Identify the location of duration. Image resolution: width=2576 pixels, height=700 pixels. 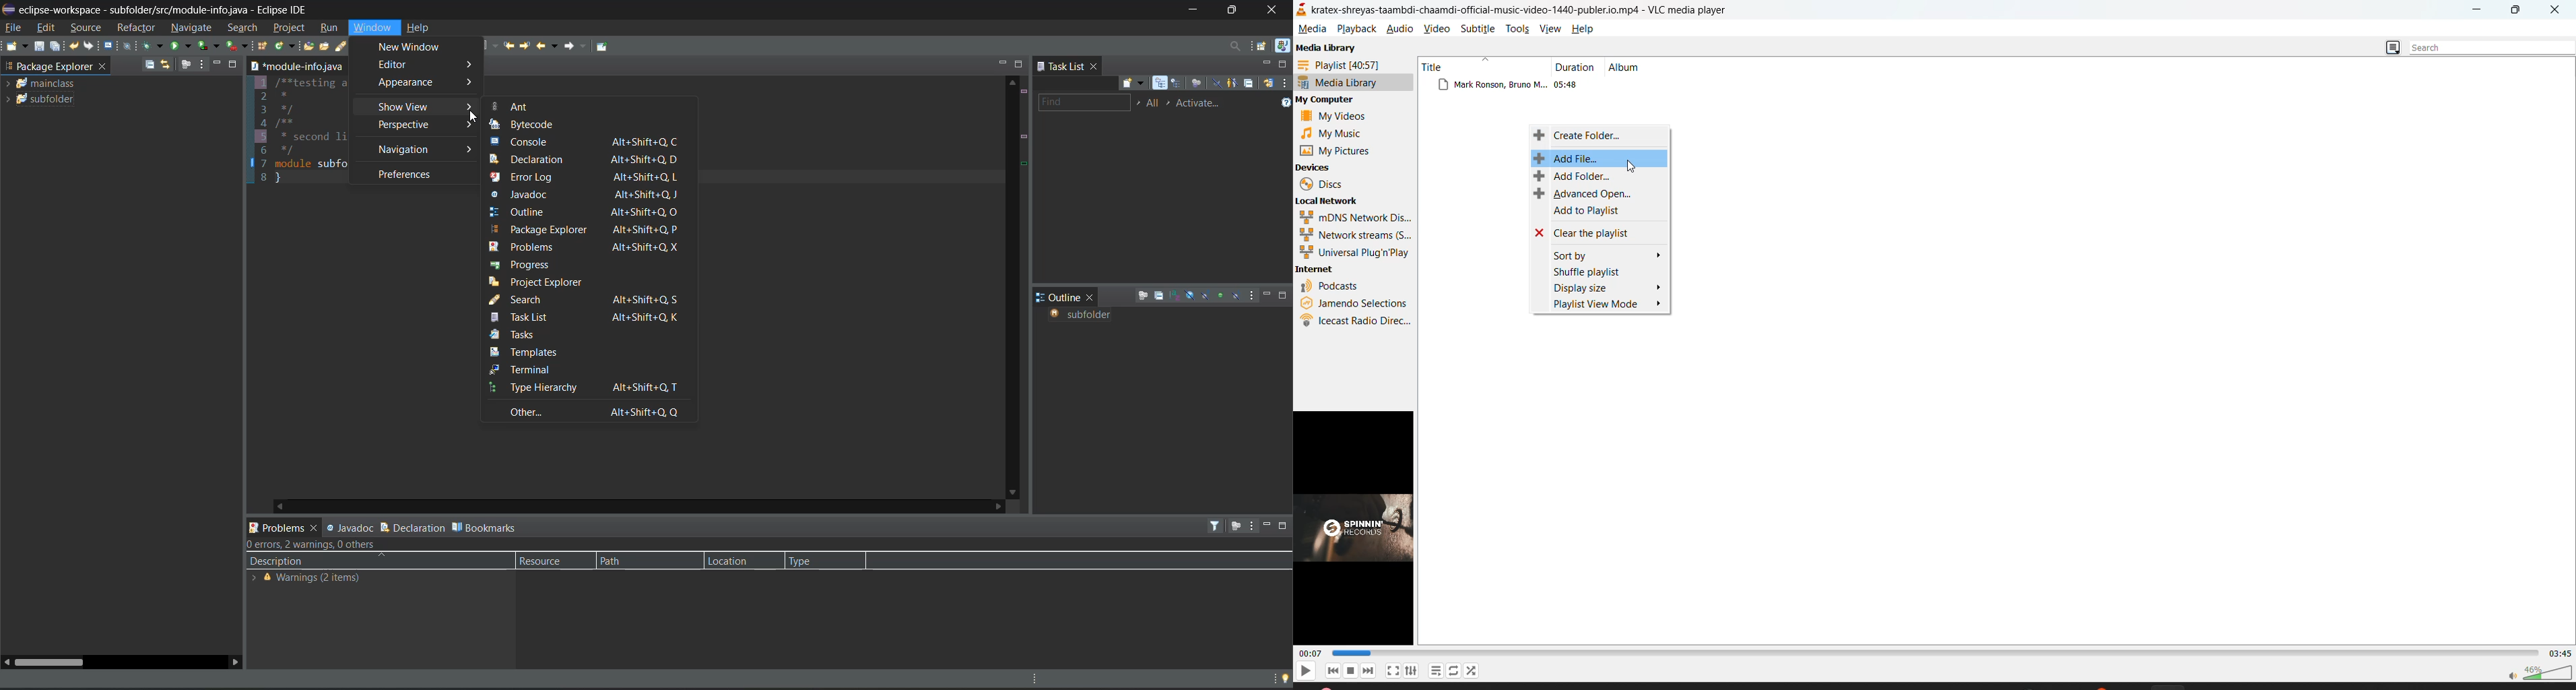
(1576, 65).